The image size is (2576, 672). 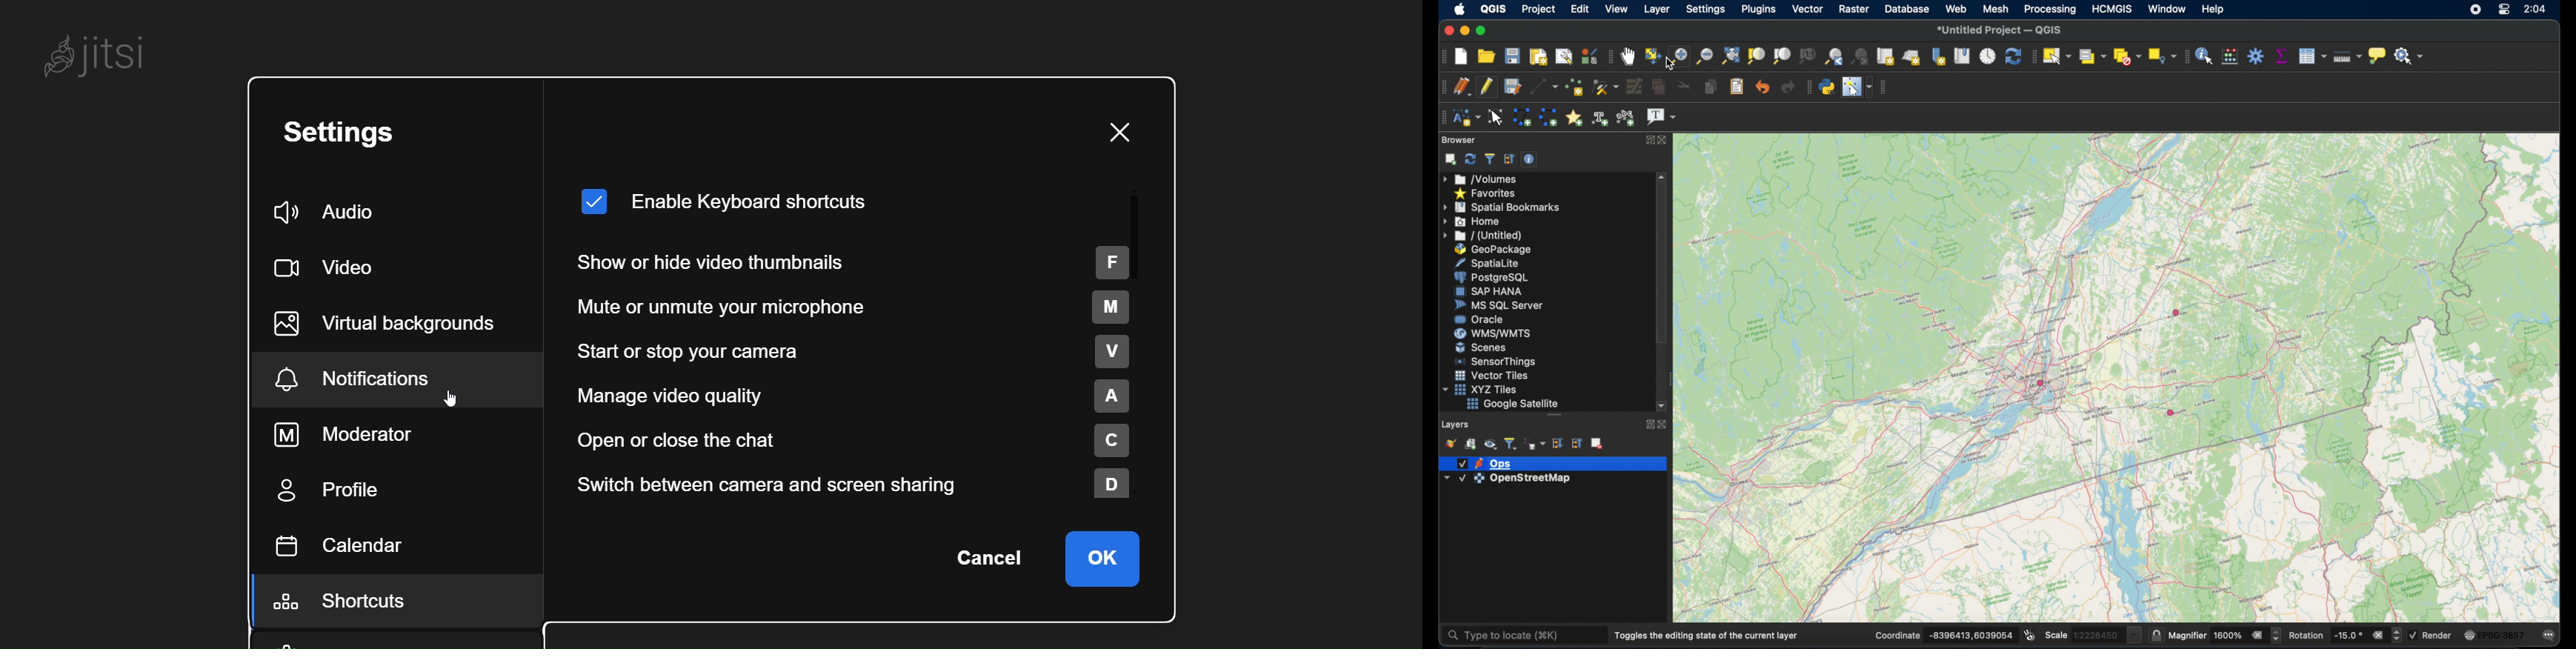 I want to click on manage video quality, so click(x=852, y=396).